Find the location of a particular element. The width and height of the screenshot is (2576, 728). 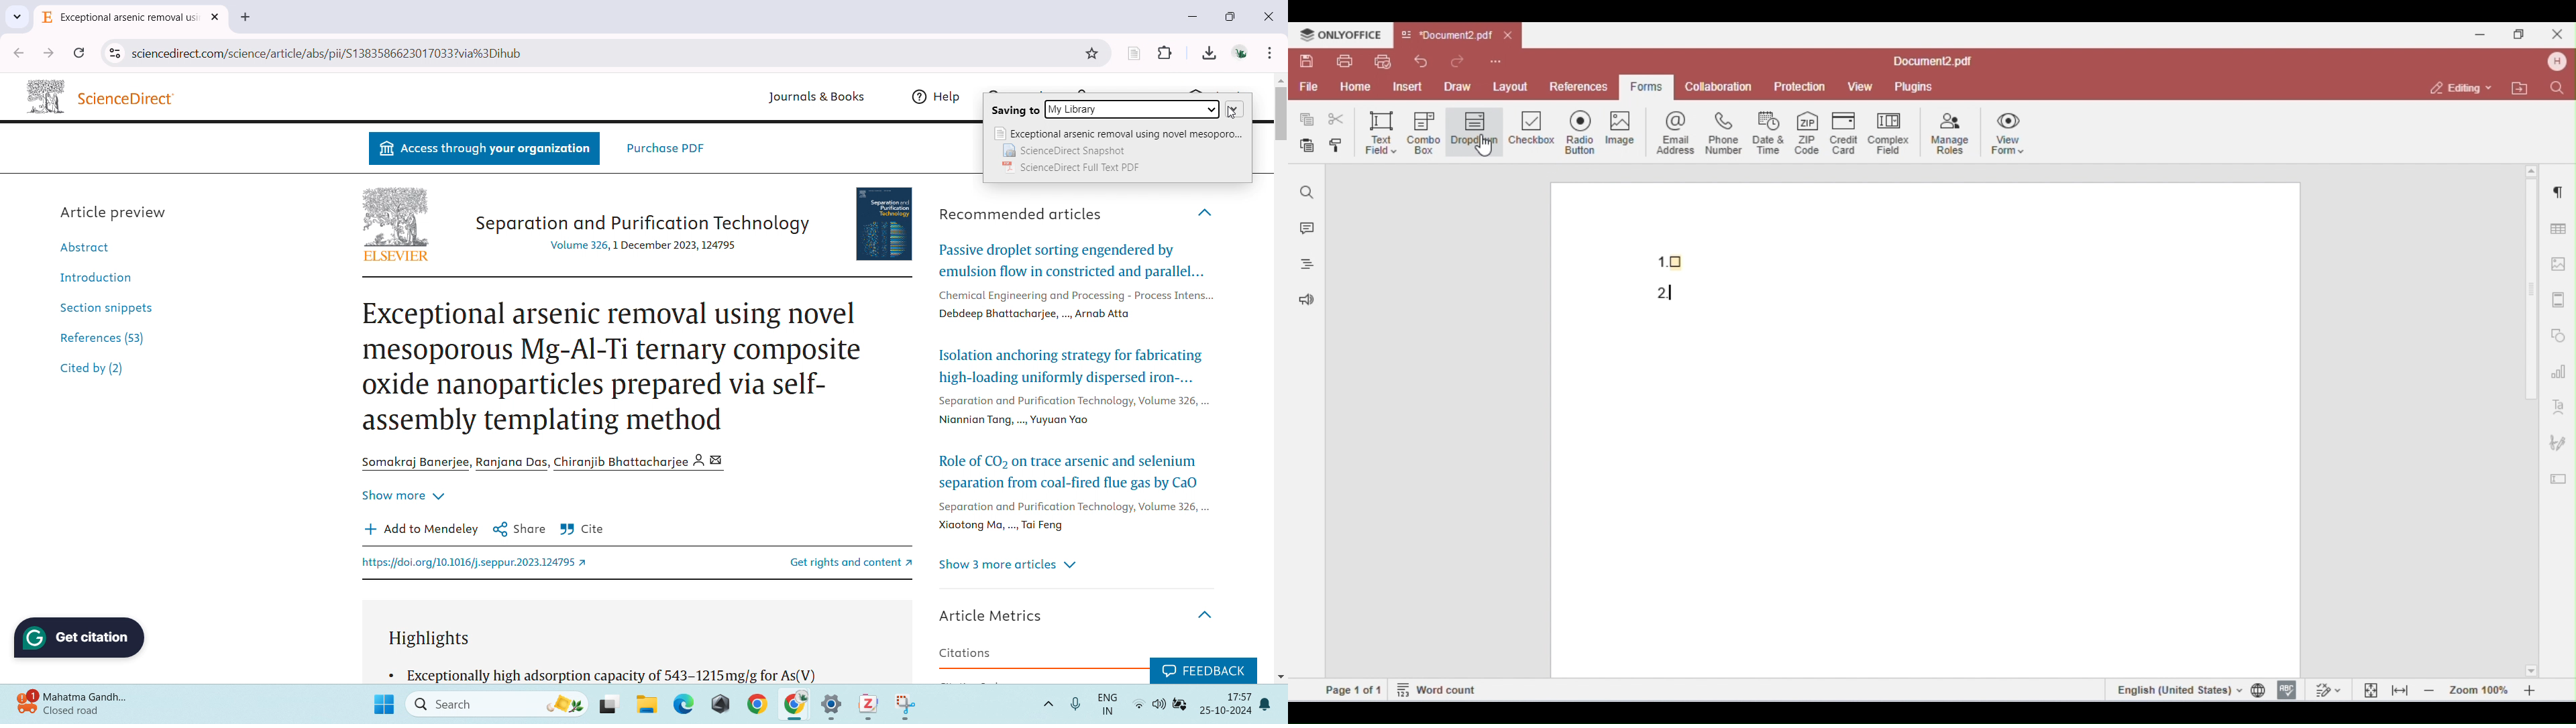

click to go back, hold to see history is located at coordinates (18, 52).